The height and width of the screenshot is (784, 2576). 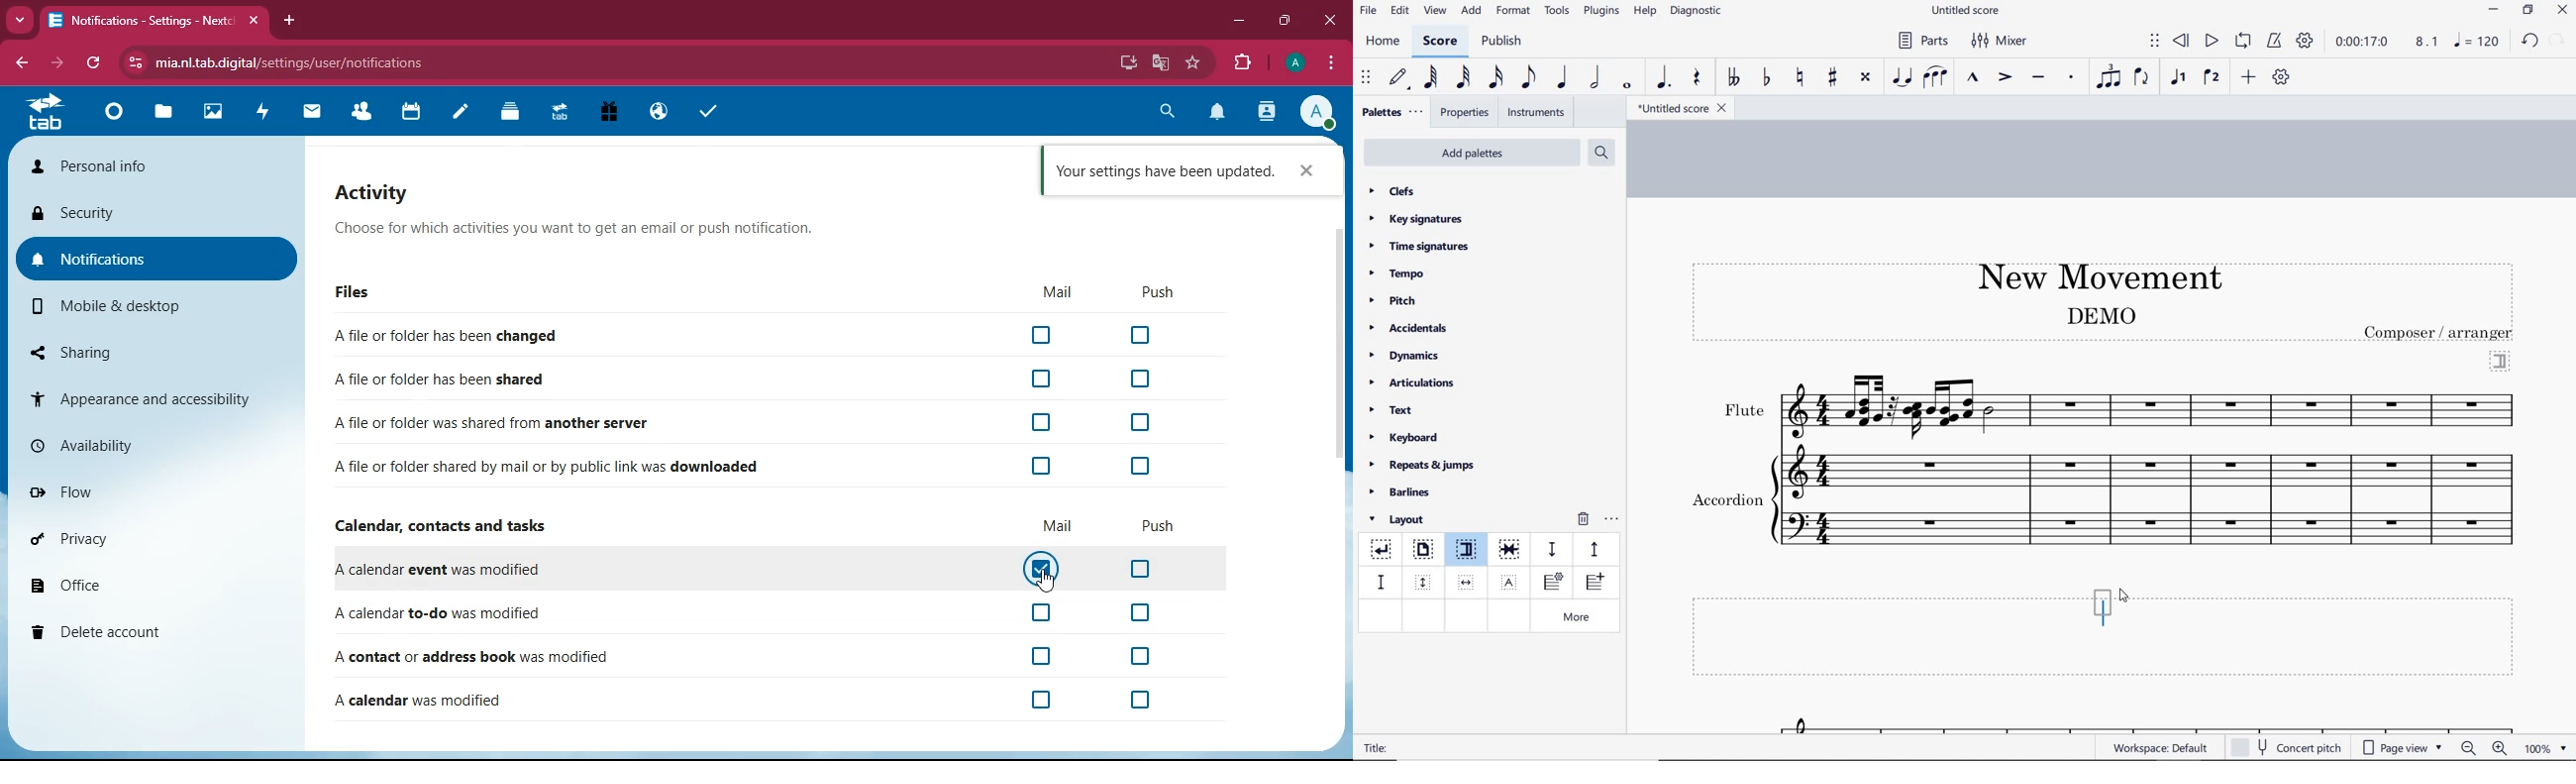 I want to click on redo, so click(x=2530, y=40).